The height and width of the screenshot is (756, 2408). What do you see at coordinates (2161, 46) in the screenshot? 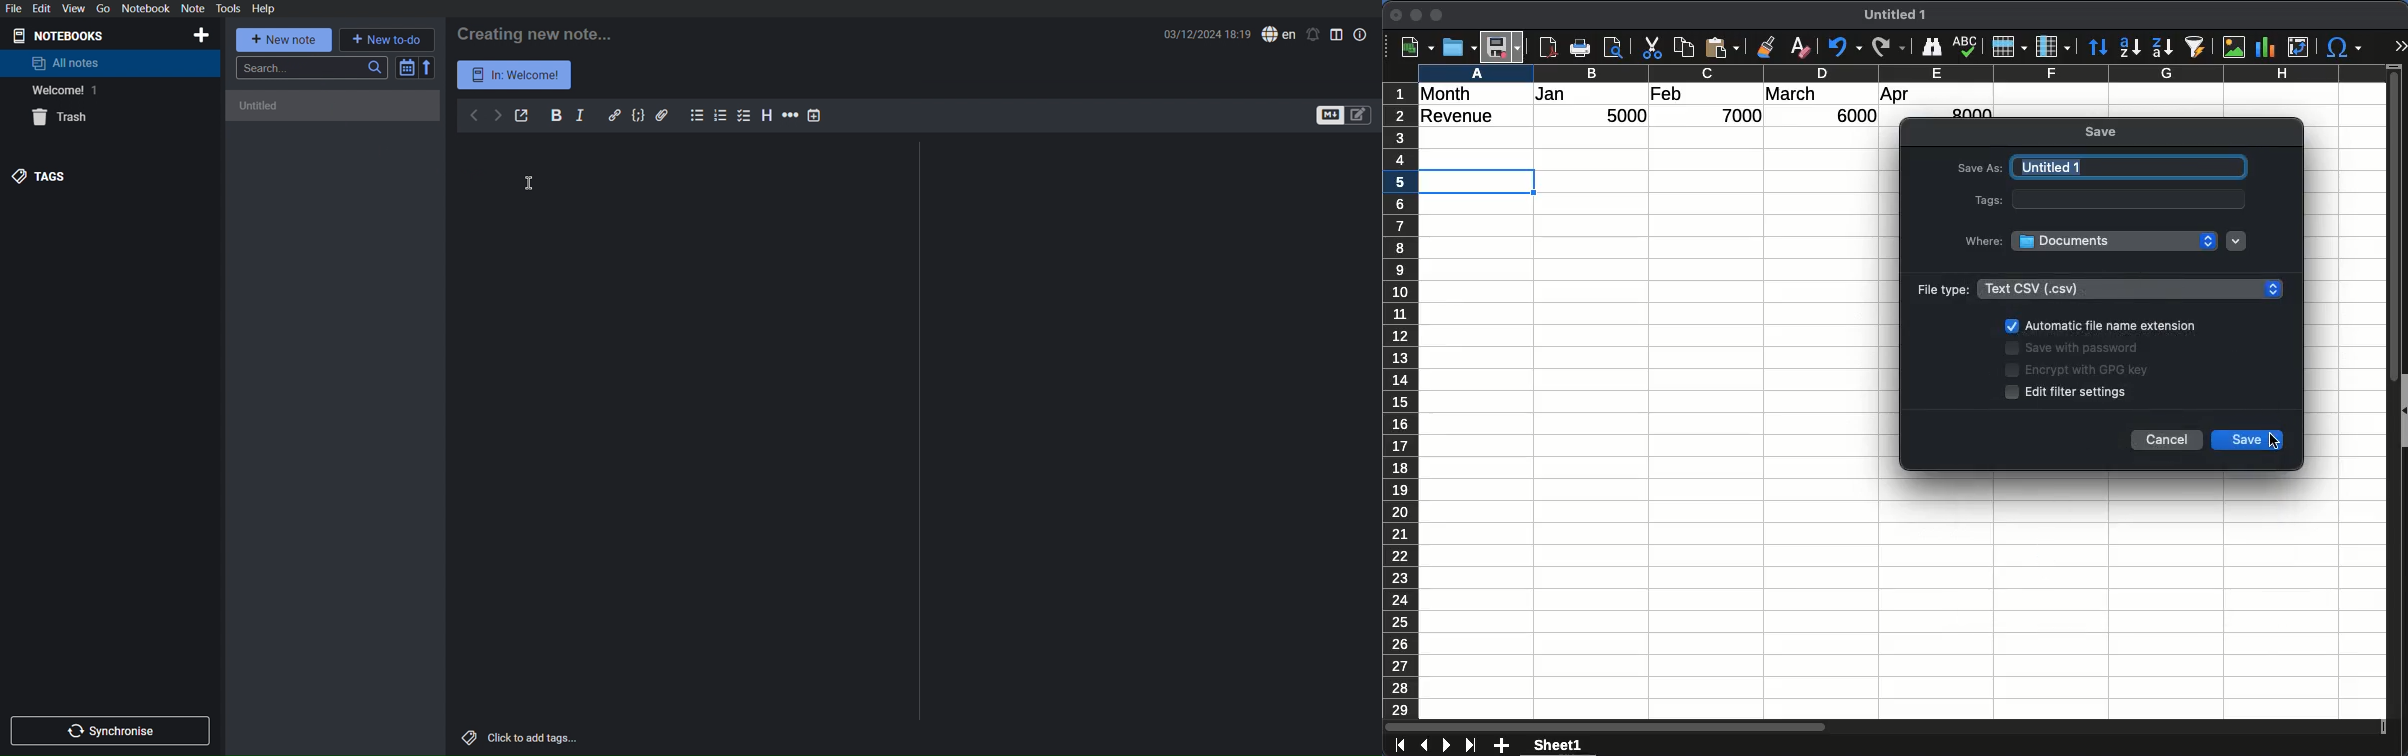
I see `descending ` at bounding box center [2161, 46].